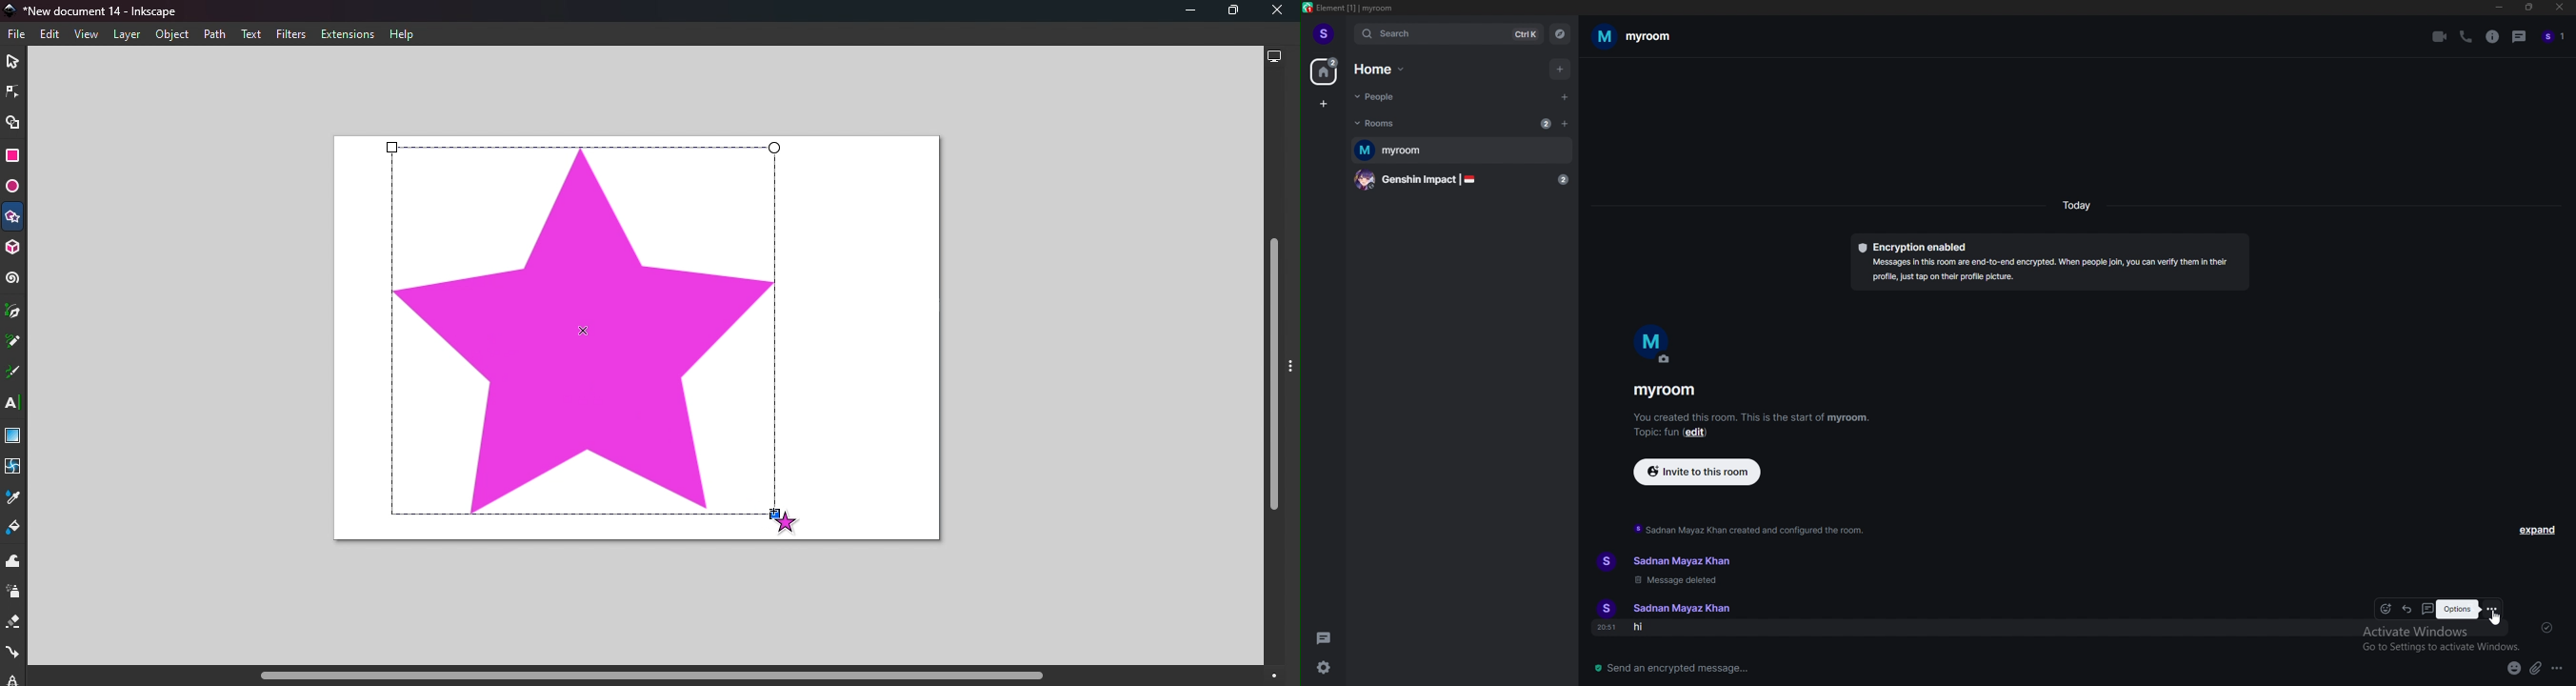 The image size is (2576, 700). Describe the element at coordinates (1327, 637) in the screenshot. I see `threads` at that location.